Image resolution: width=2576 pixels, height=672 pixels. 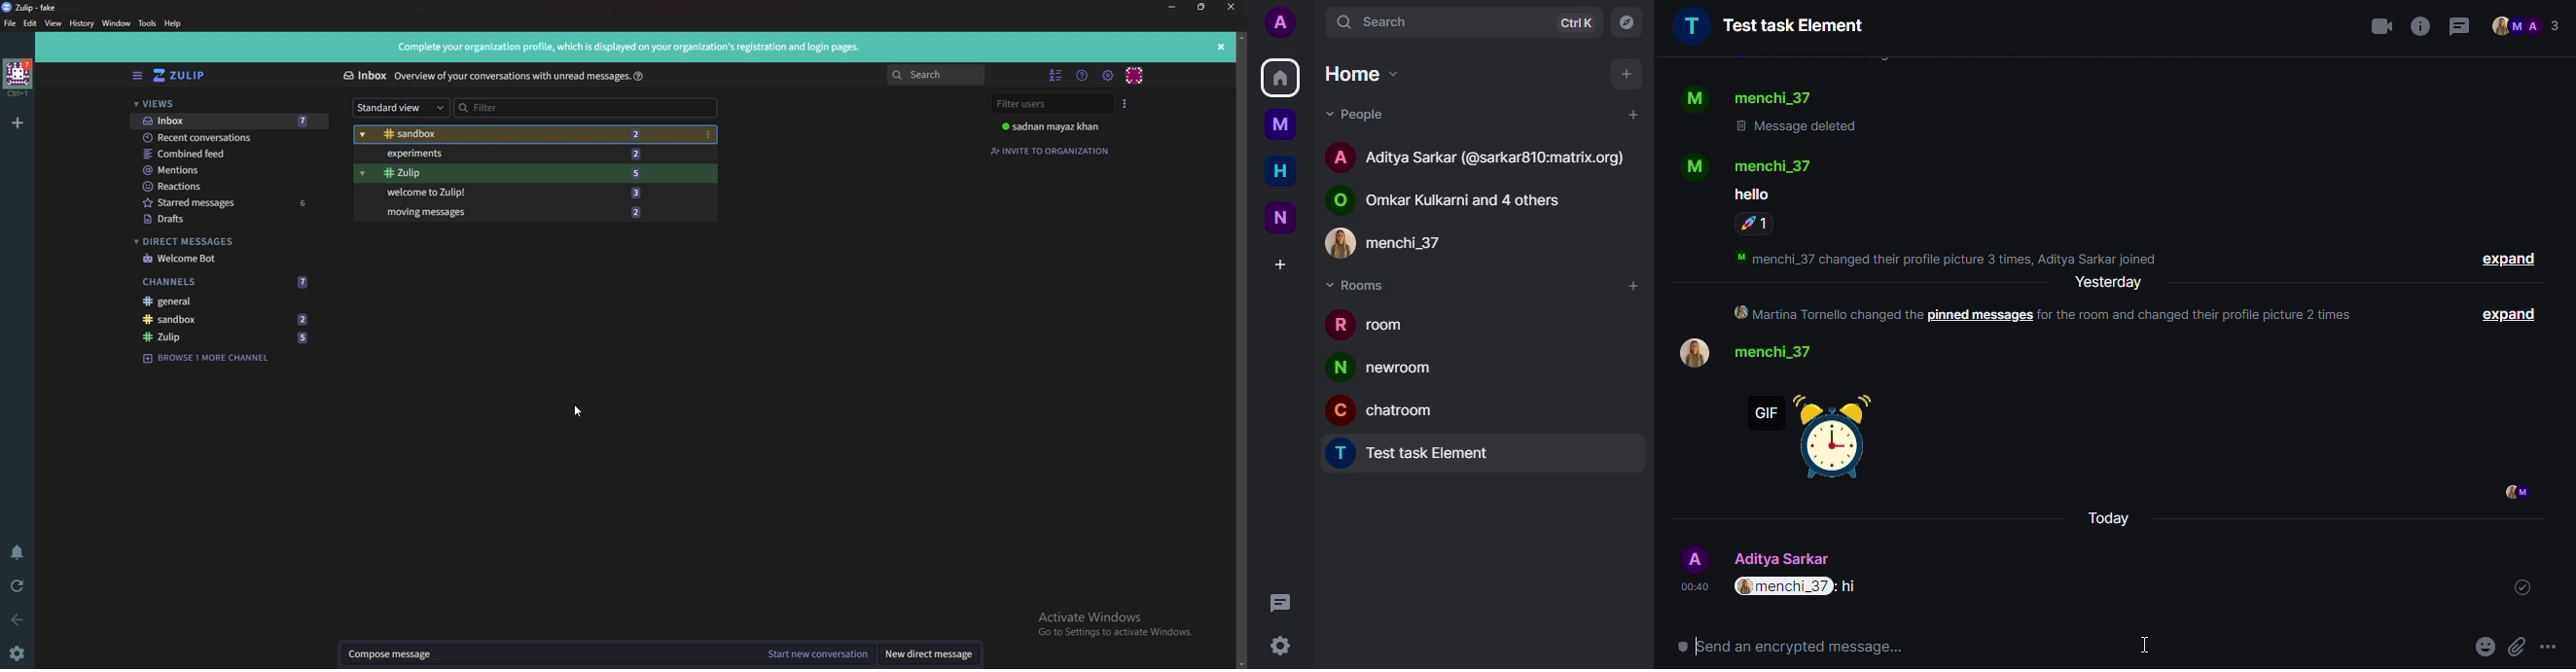 What do you see at coordinates (1374, 328) in the screenshot?
I see `room` at bounding box center [1374, 328].